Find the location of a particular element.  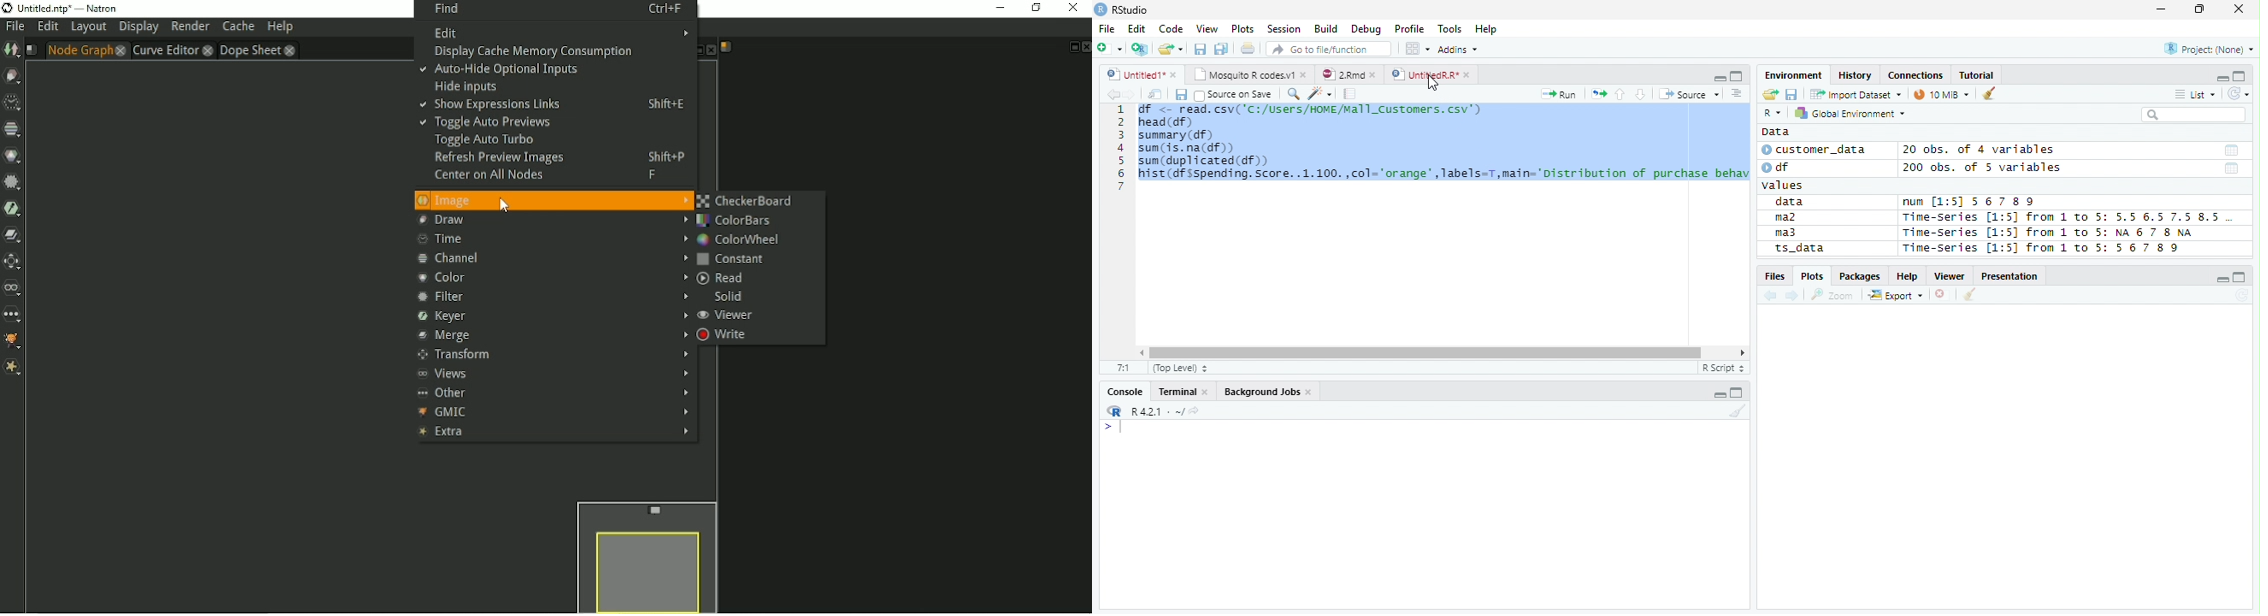

Typing indicator is located at coordinates (1120, 428).